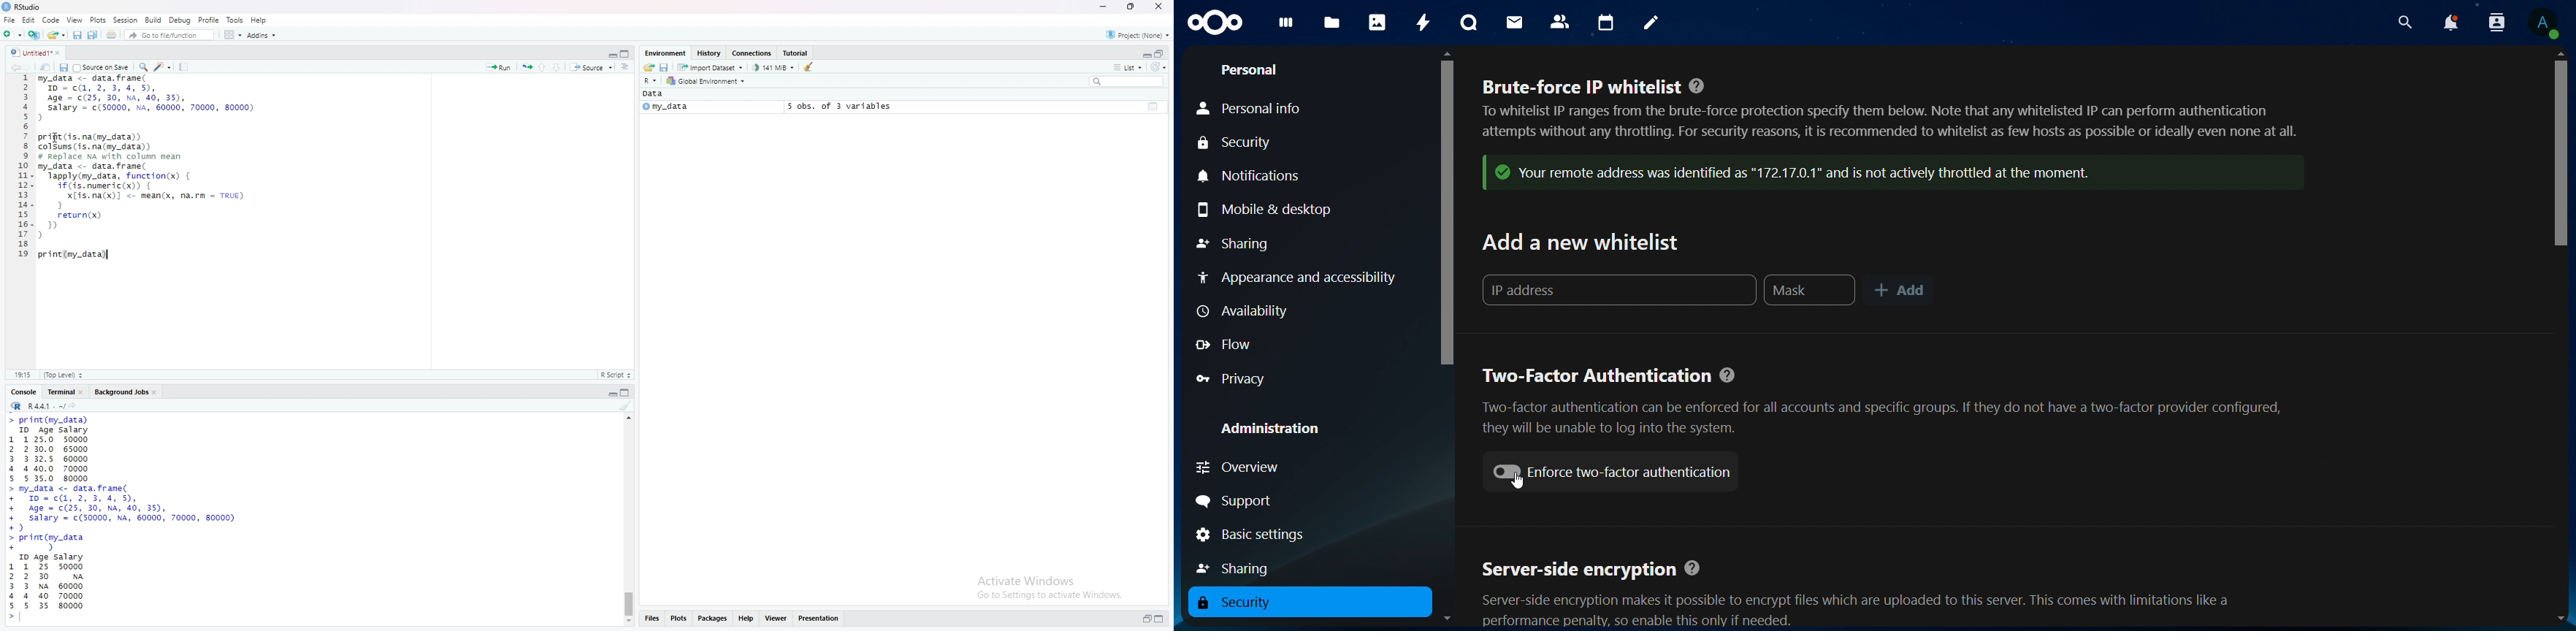 This screenshot has width=2576, height=644. What do you see at coordinates (259, 20) in the screenshot?
I see `Help` at bounding box center [259, 20].